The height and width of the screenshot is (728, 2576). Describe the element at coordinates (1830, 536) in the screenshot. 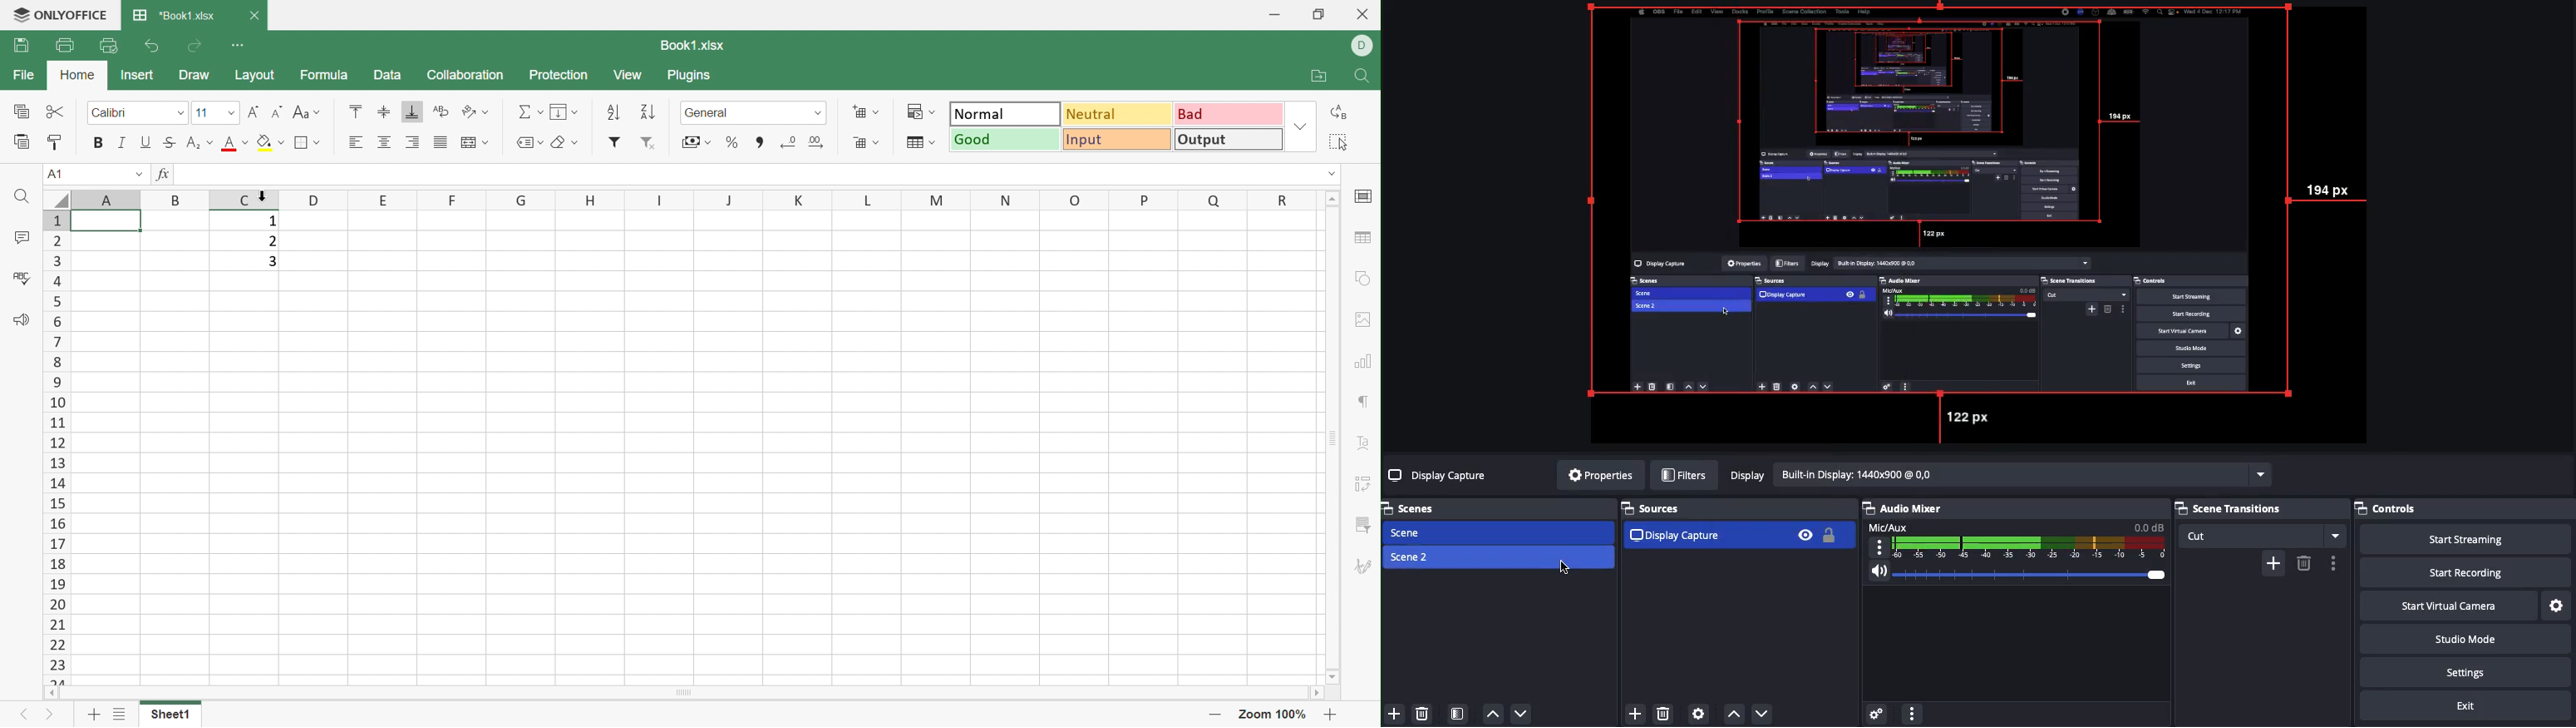

I see `Unlocked` at that location.